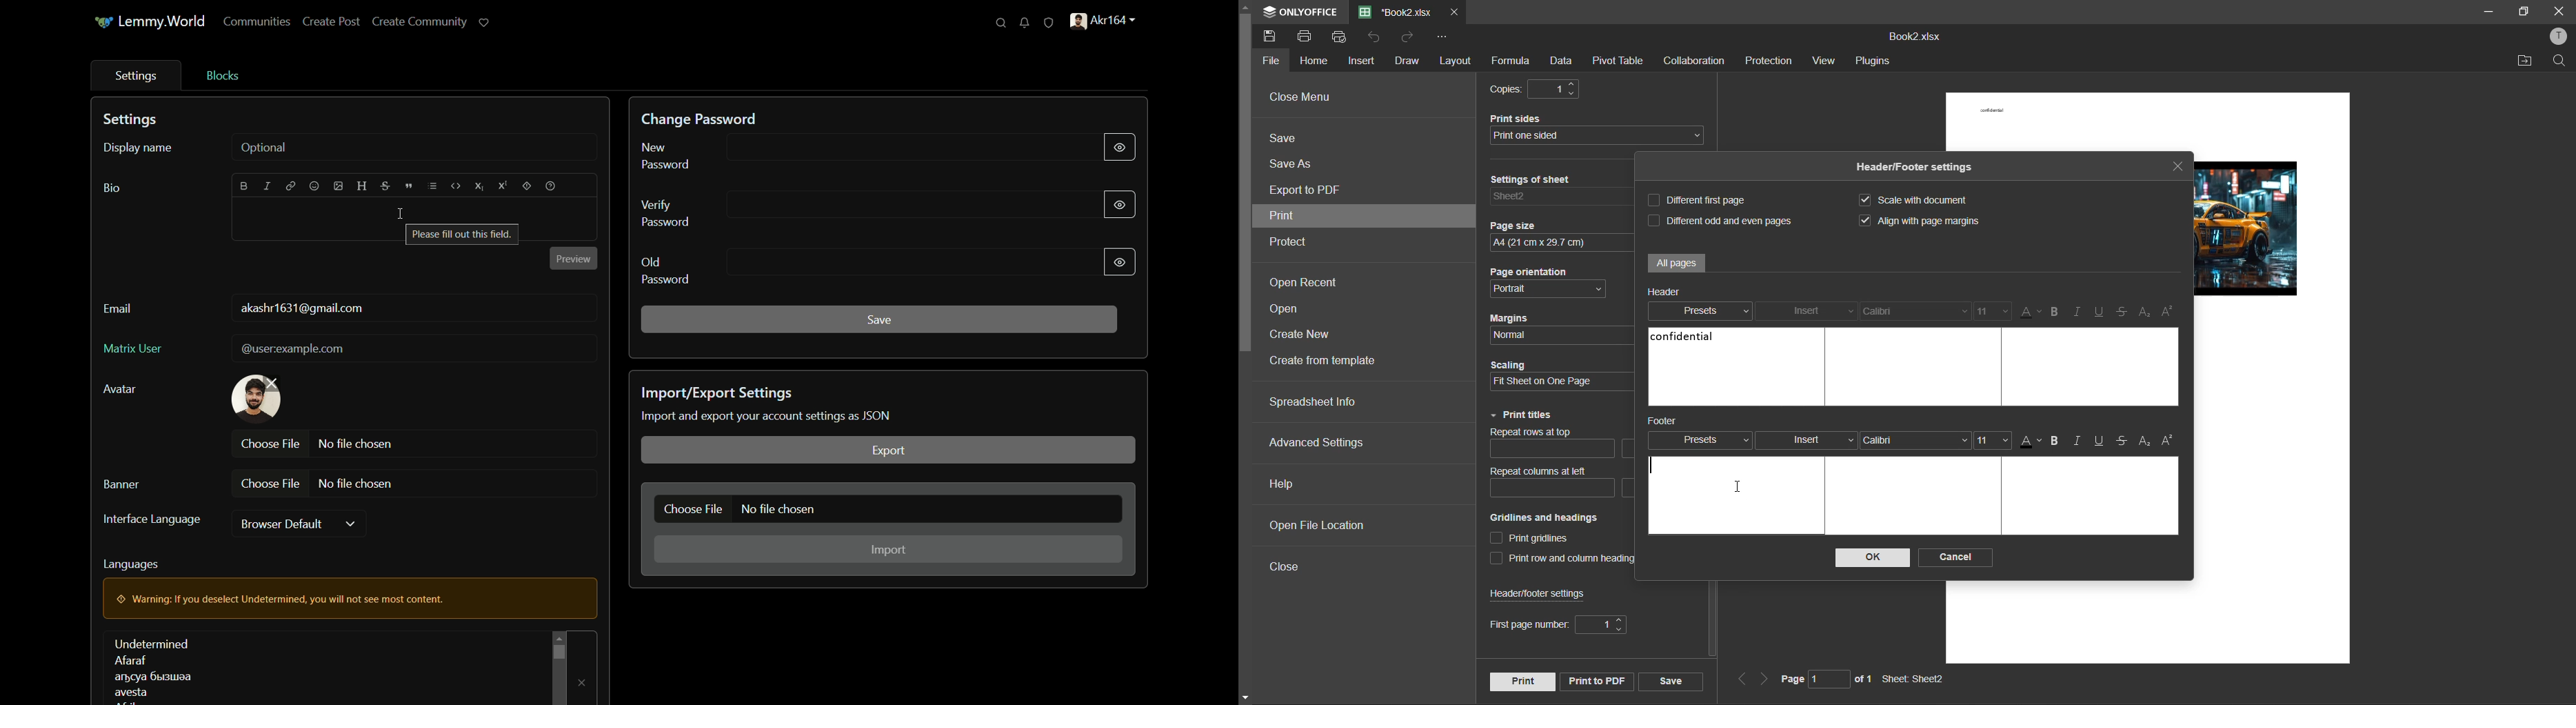 The width and height of the screenshot is (2576, 728). What do you see at coordinates (1412, 38) in the screenshot?
I see `redo` at bounding box center [1412, 38].